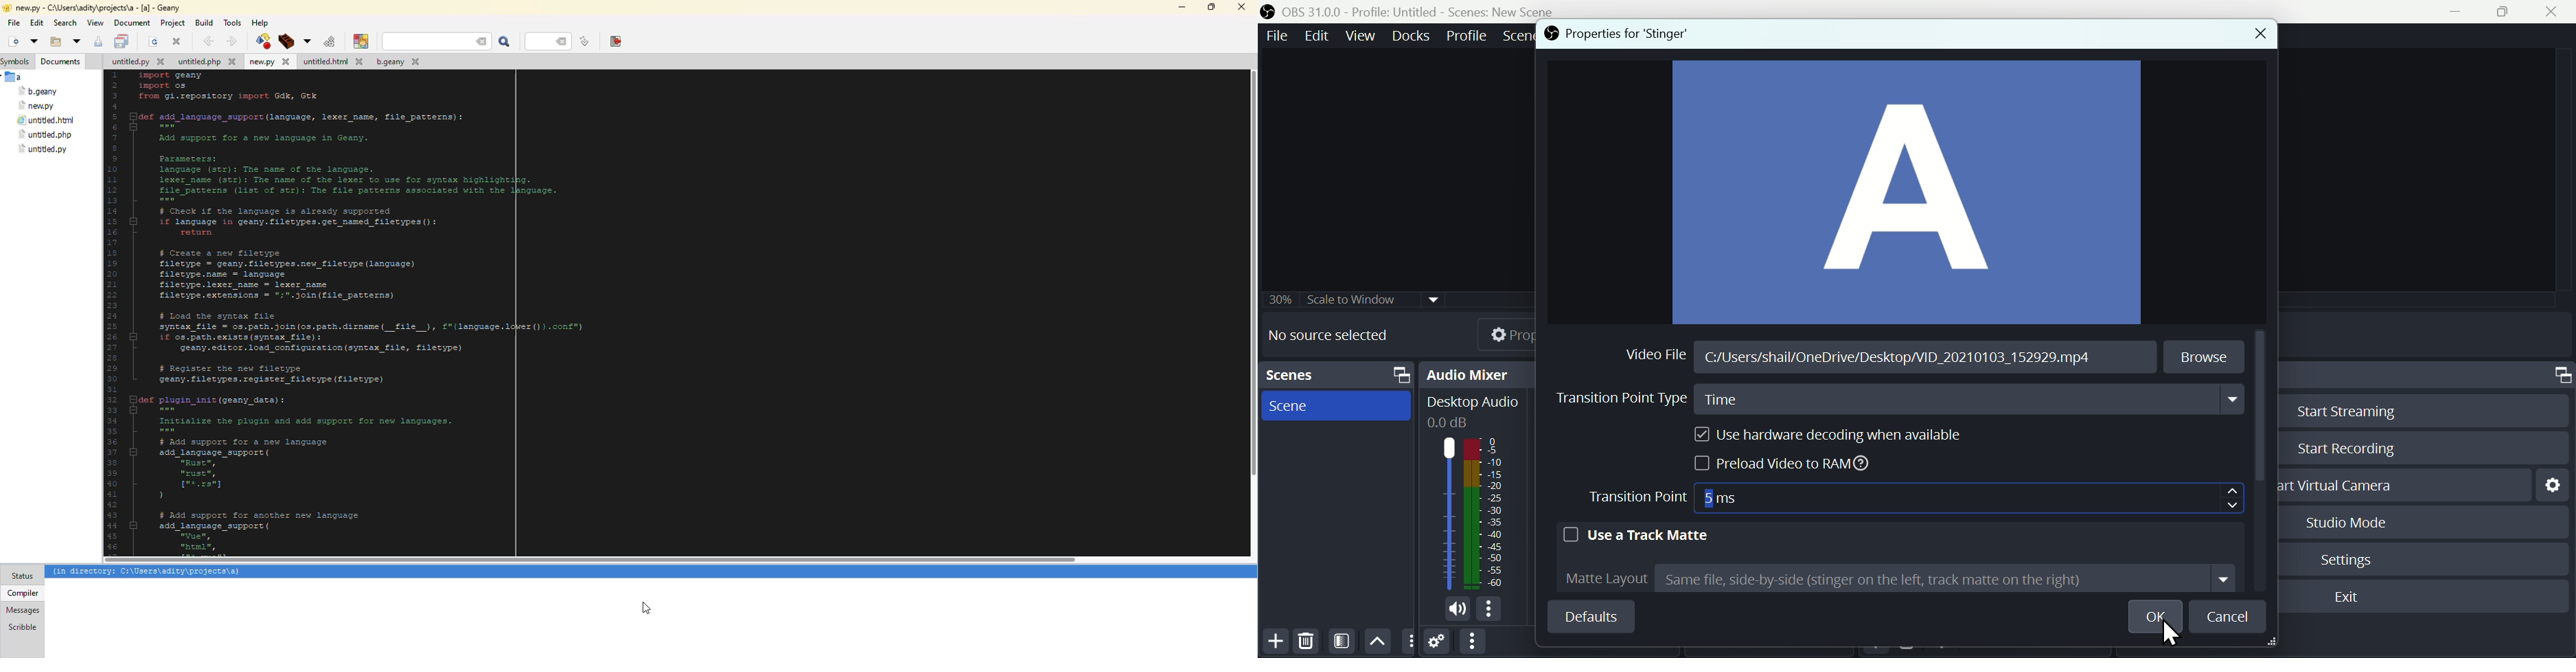 This screenshot has height=672, width=2576. What do you see at coordinates (1378, 640) in the screenshot?
I see `Up` at bounding box center [1378, 640].